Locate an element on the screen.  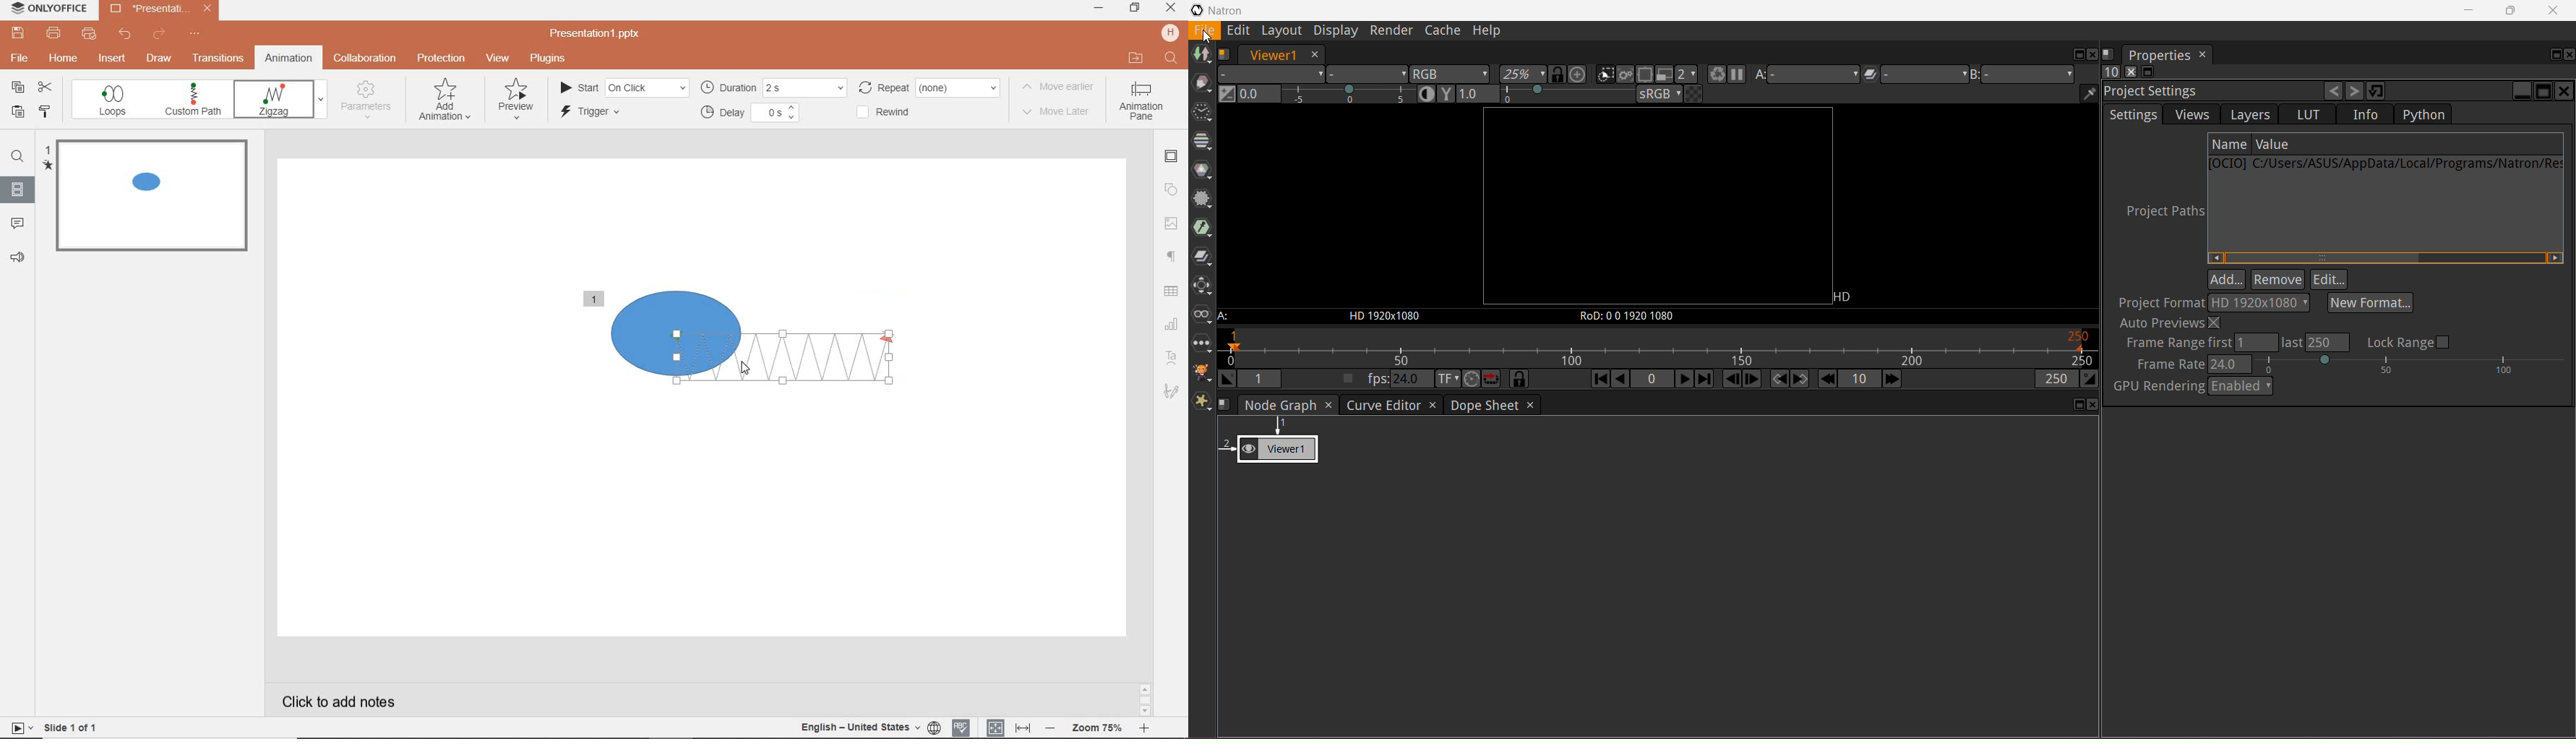
file is located at coordinates (18, 60).